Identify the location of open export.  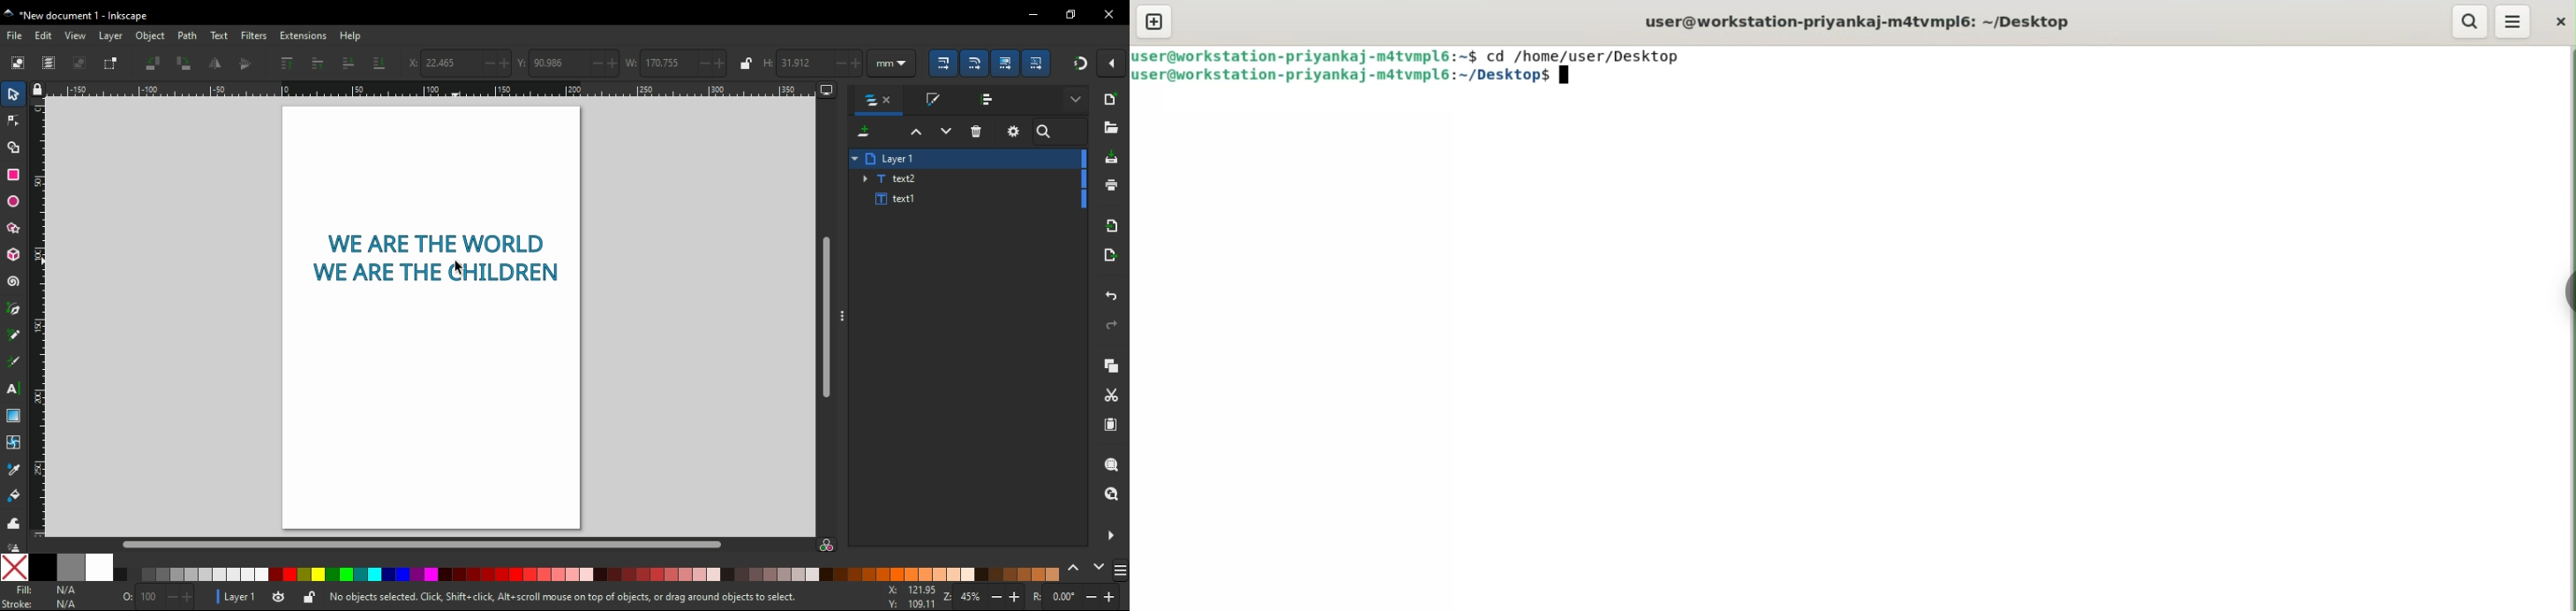
(1112, 255).